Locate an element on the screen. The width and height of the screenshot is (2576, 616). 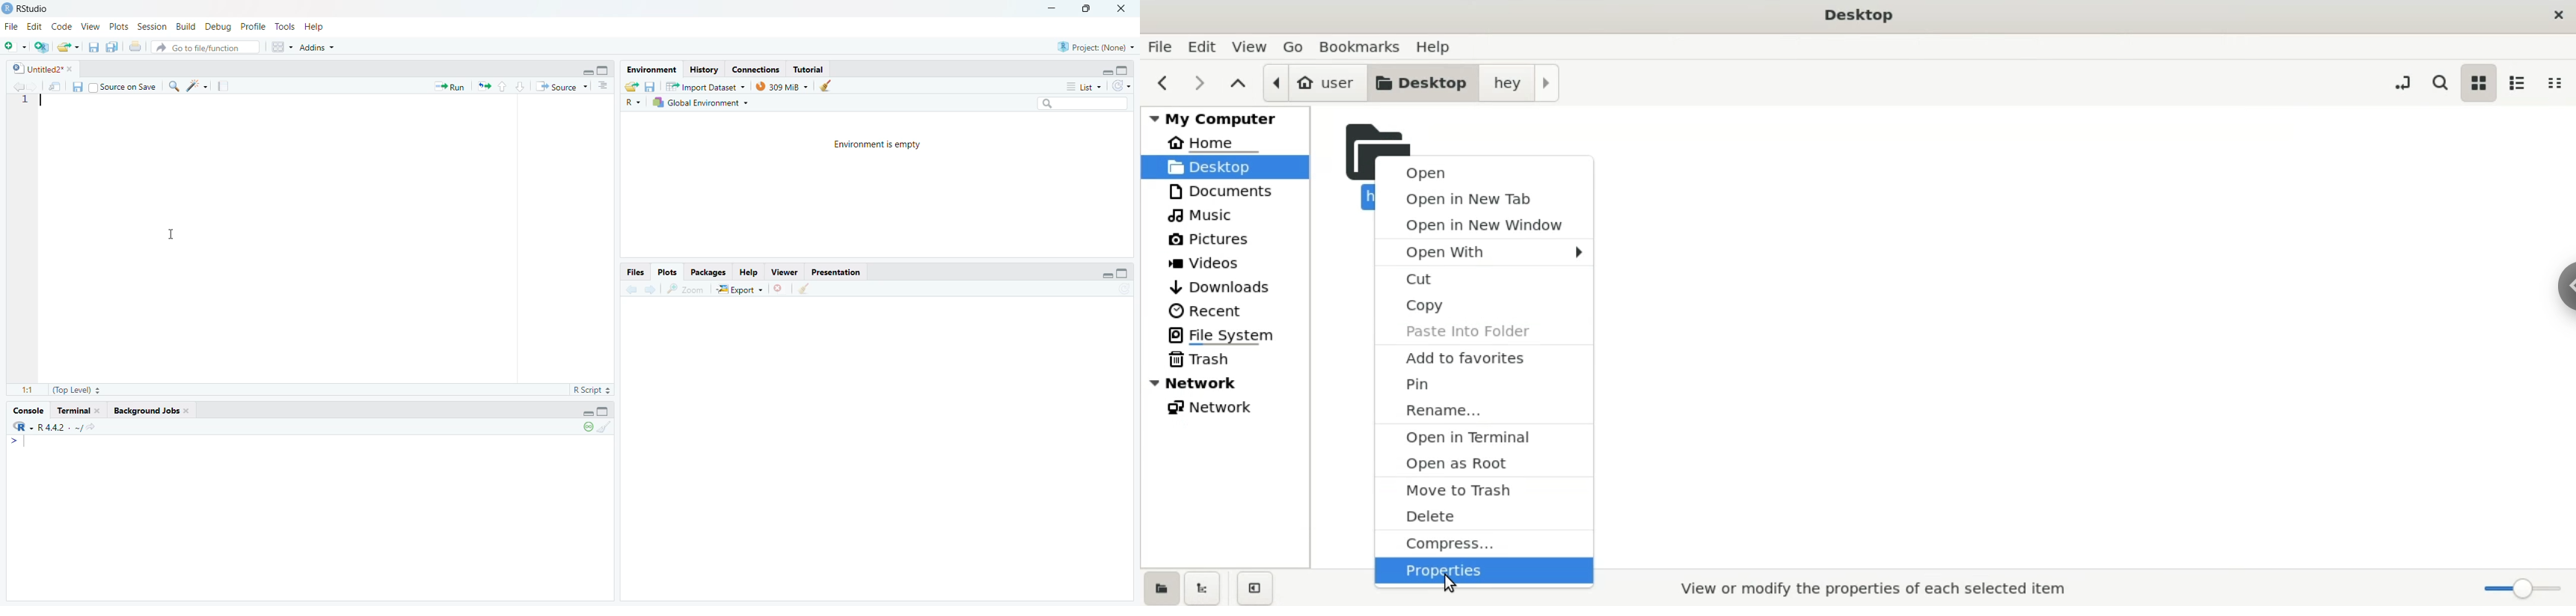
Project: (None) ~ is located at coordinates (1096, 46).